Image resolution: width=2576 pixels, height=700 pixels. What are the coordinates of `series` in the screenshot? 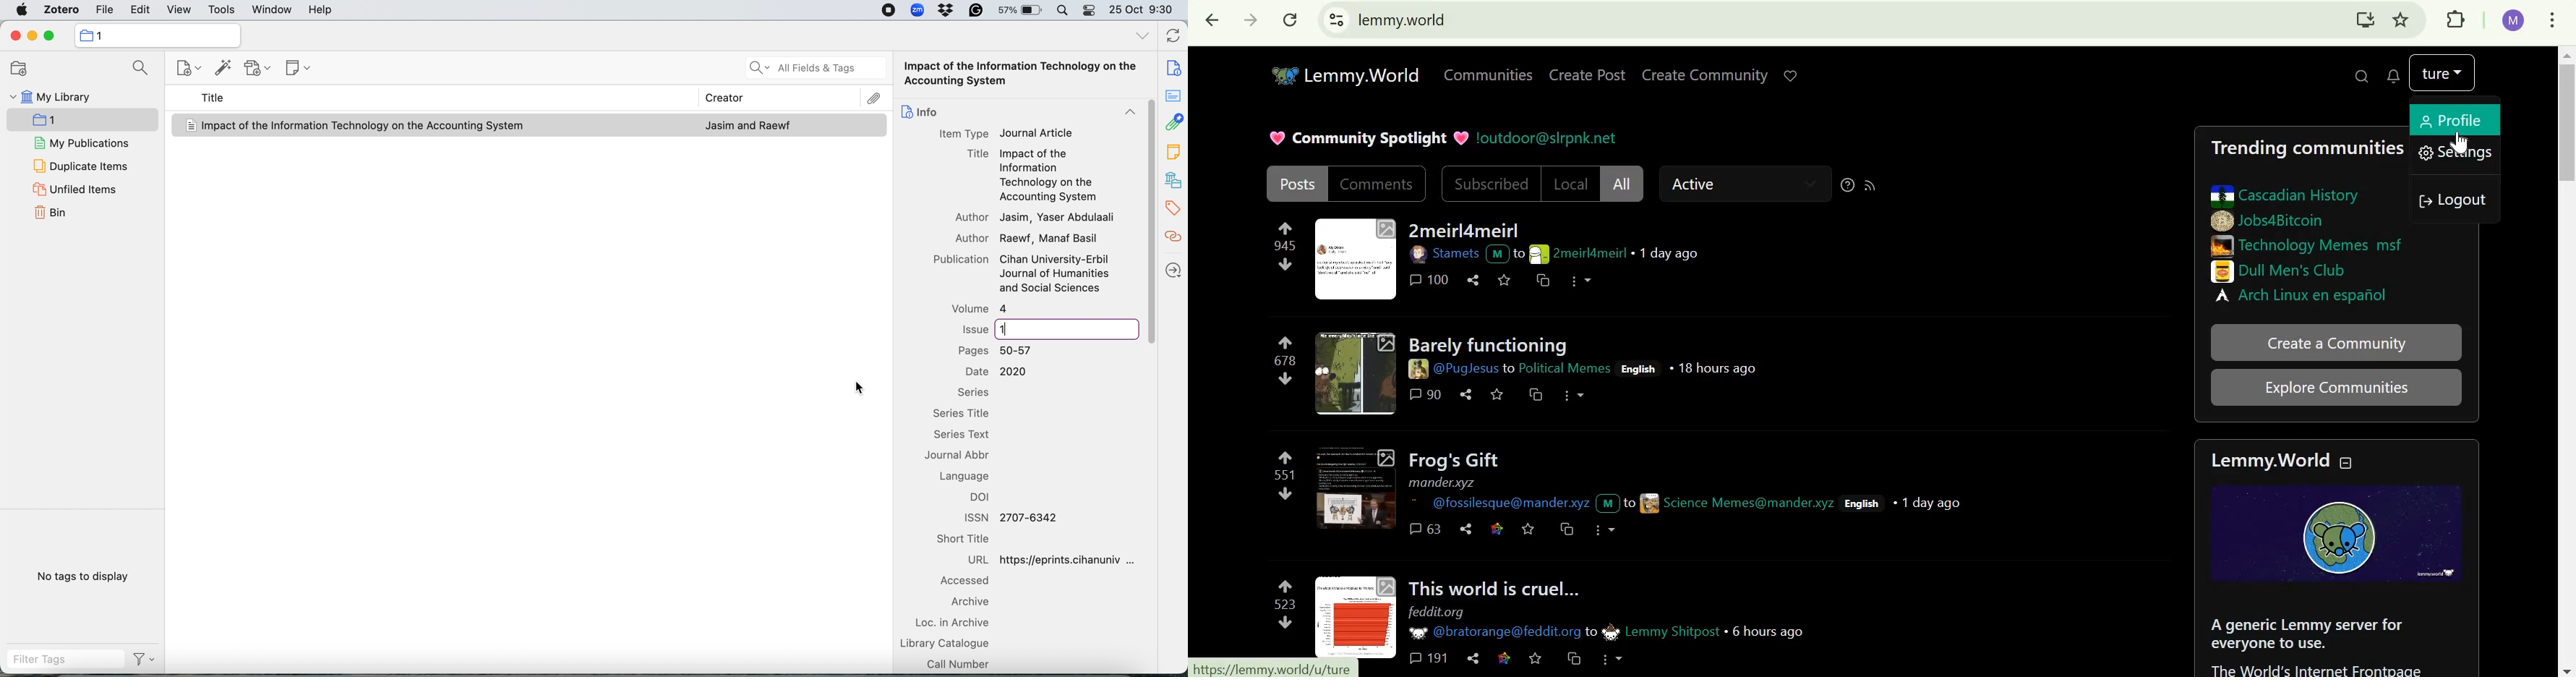 It's located at (973, 392).